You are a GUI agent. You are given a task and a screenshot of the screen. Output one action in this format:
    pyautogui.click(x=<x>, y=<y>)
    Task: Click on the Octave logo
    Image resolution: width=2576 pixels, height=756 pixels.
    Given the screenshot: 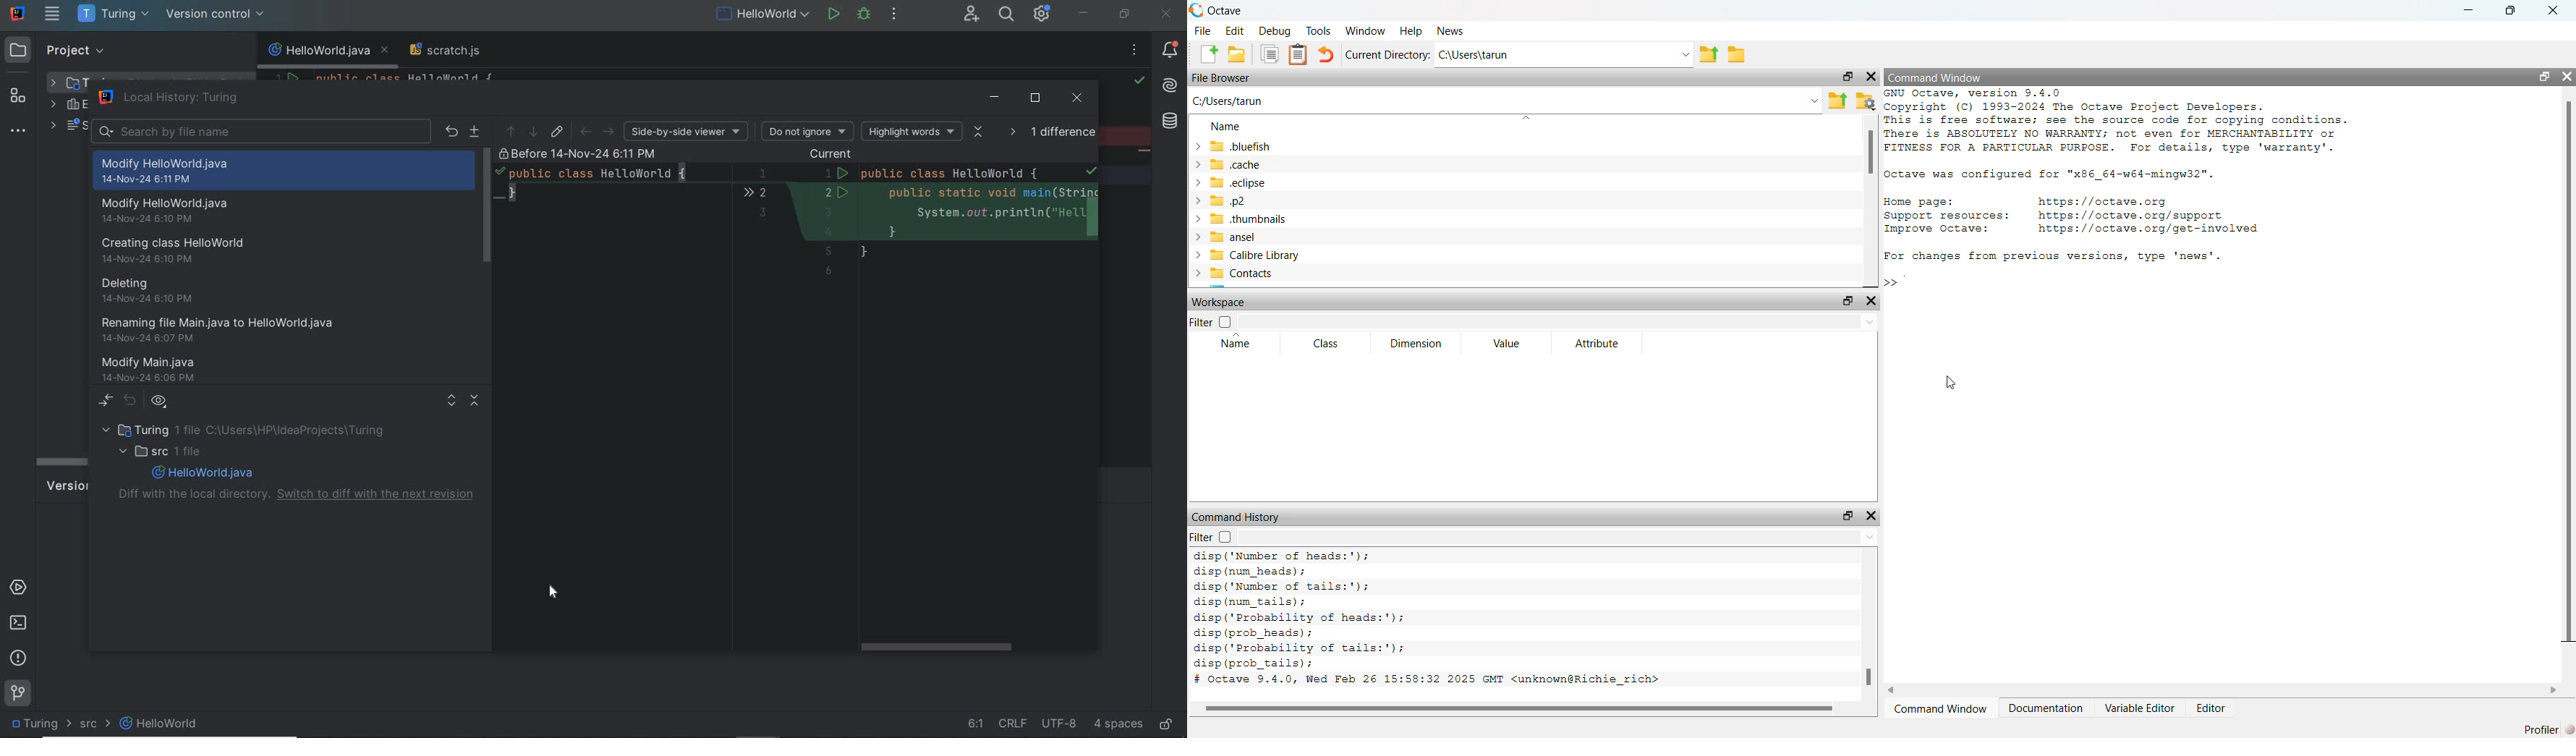 What is the action you would take?
    pyautogui.click(x=1196, y=10)
    